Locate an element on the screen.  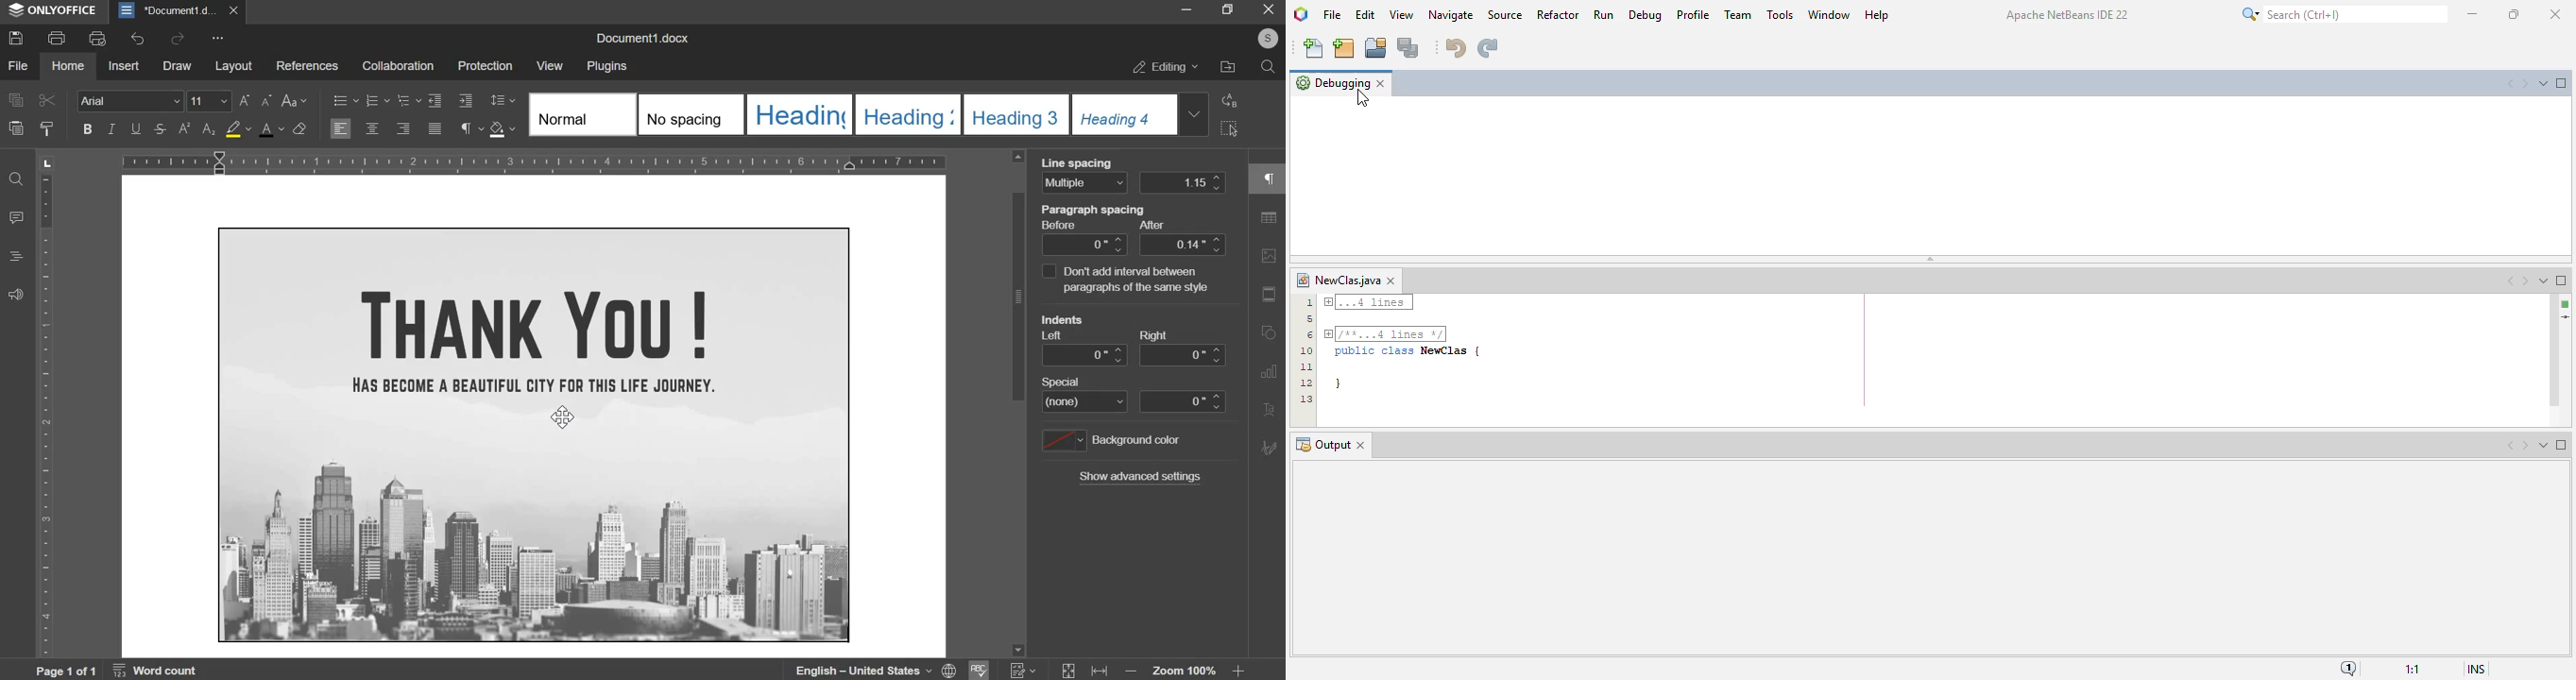
Background color is located at coordinates (1140, 442).